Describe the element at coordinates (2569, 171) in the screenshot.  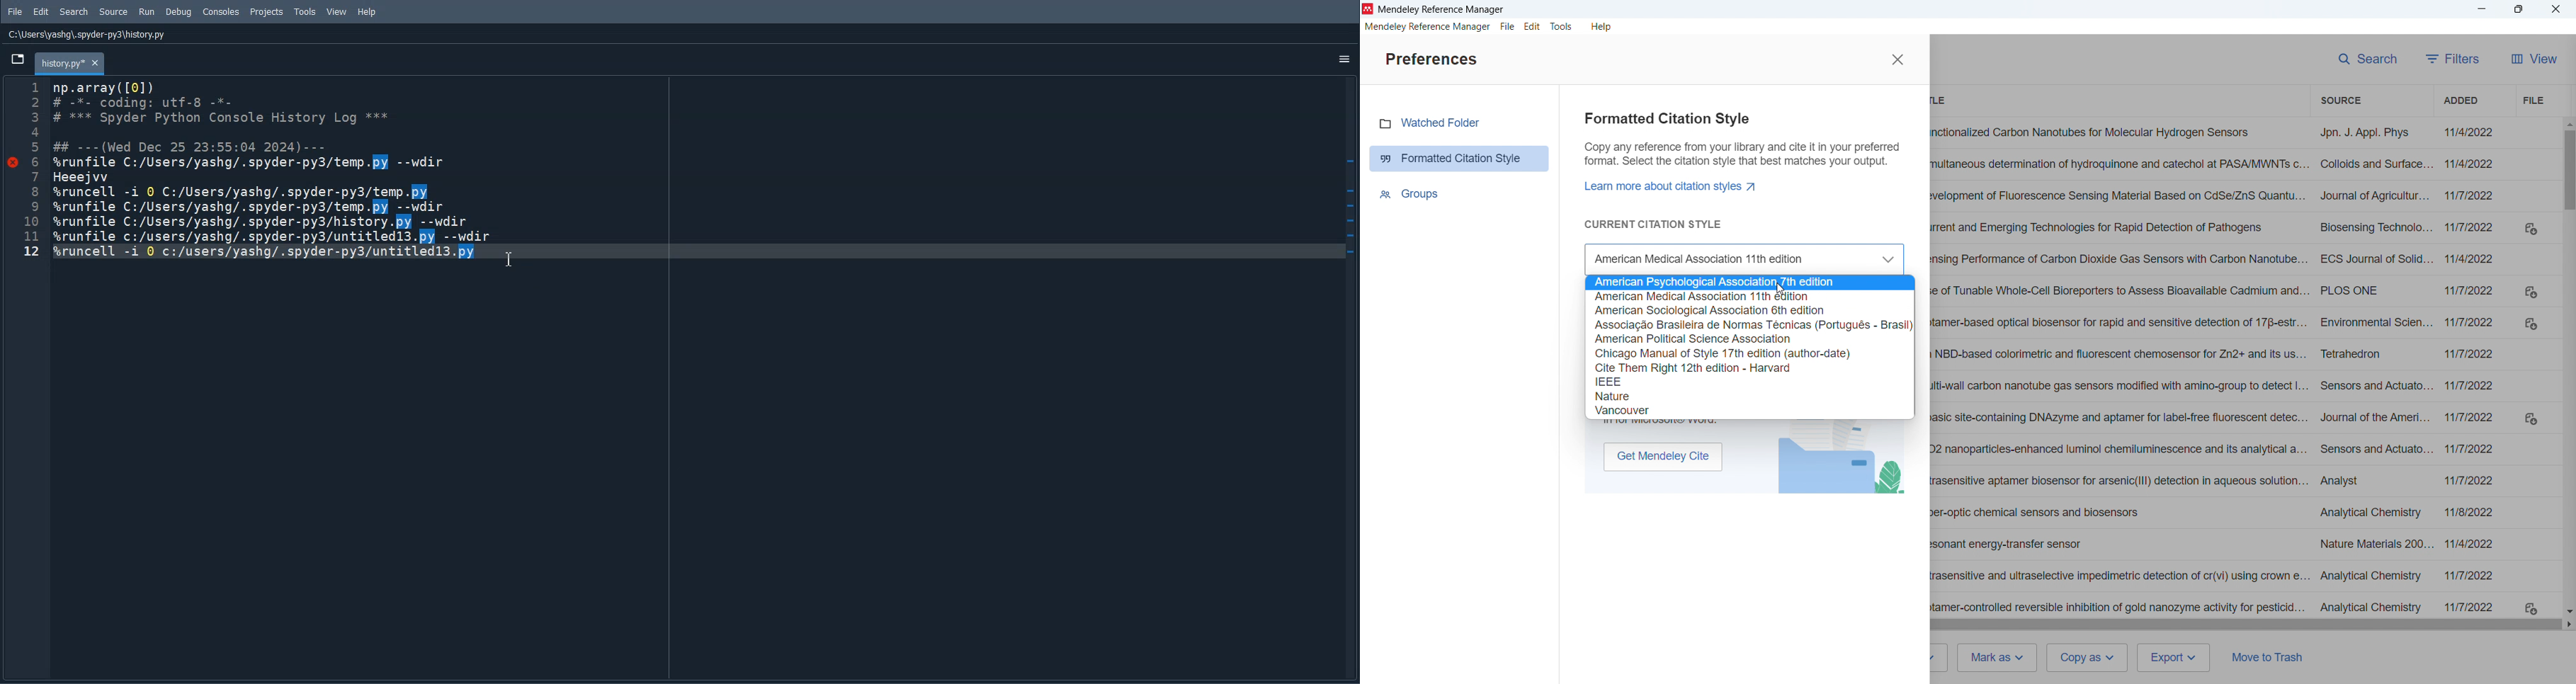
I see `Vertical scroll bar ` at that location.